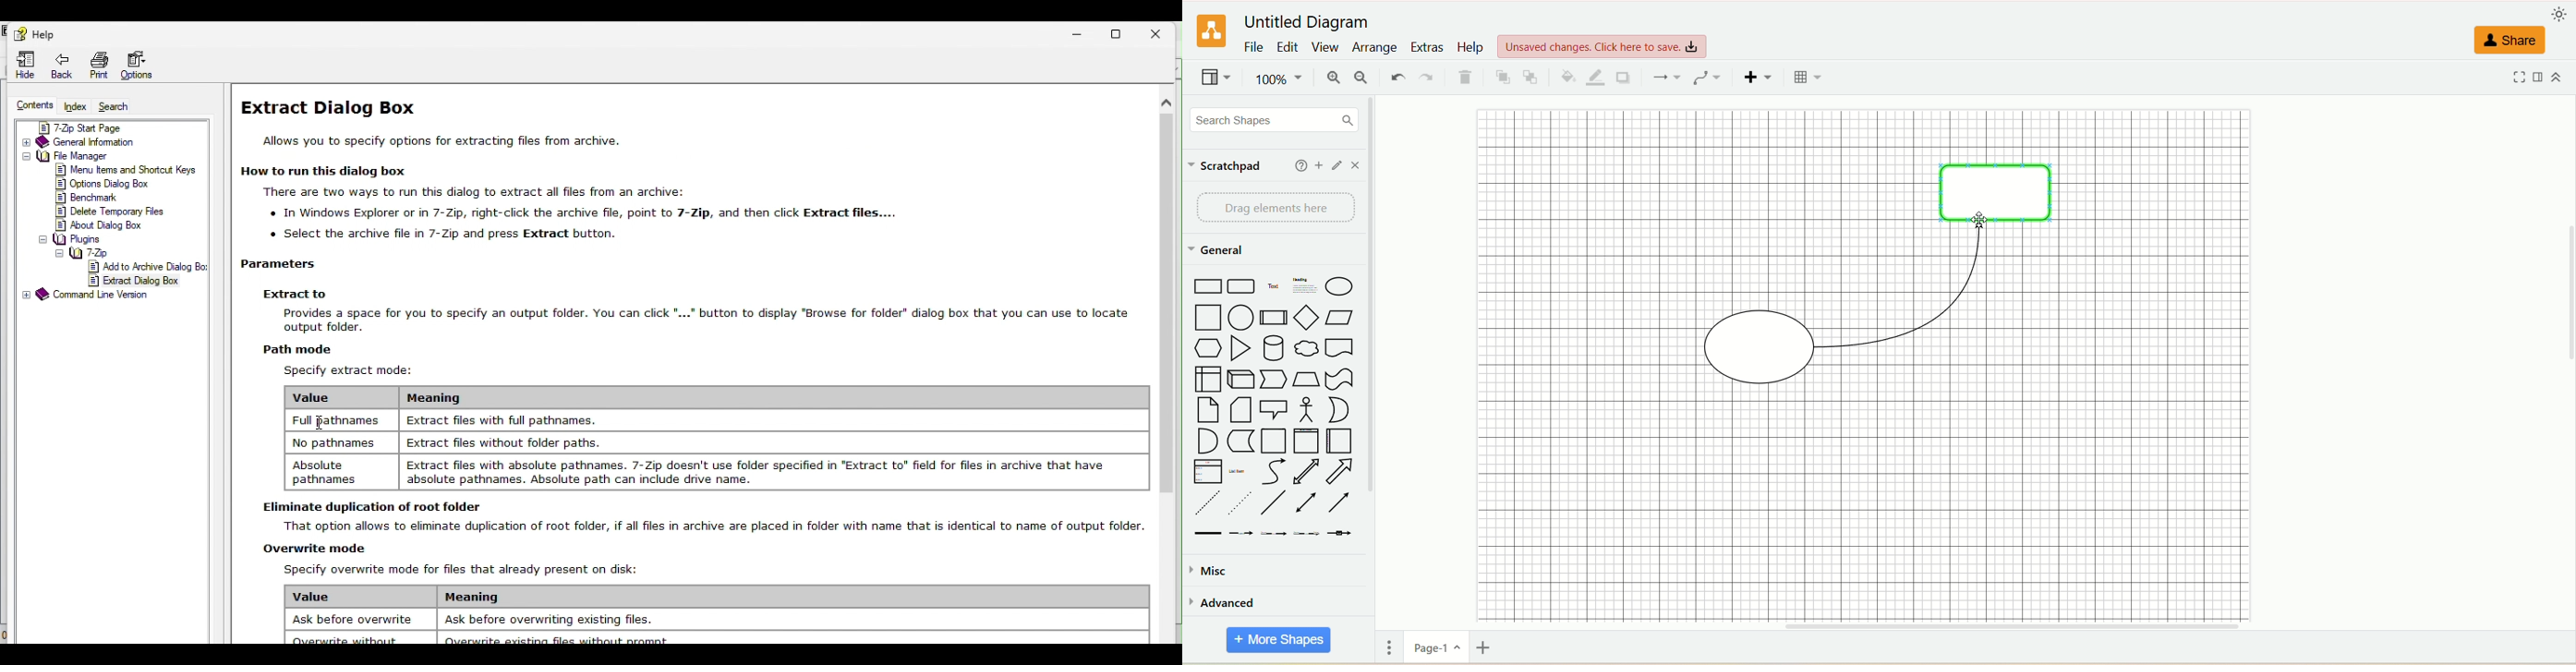 The height and width of the screenshot is (672, 2576). I want to click on how to, so click(331, 173).